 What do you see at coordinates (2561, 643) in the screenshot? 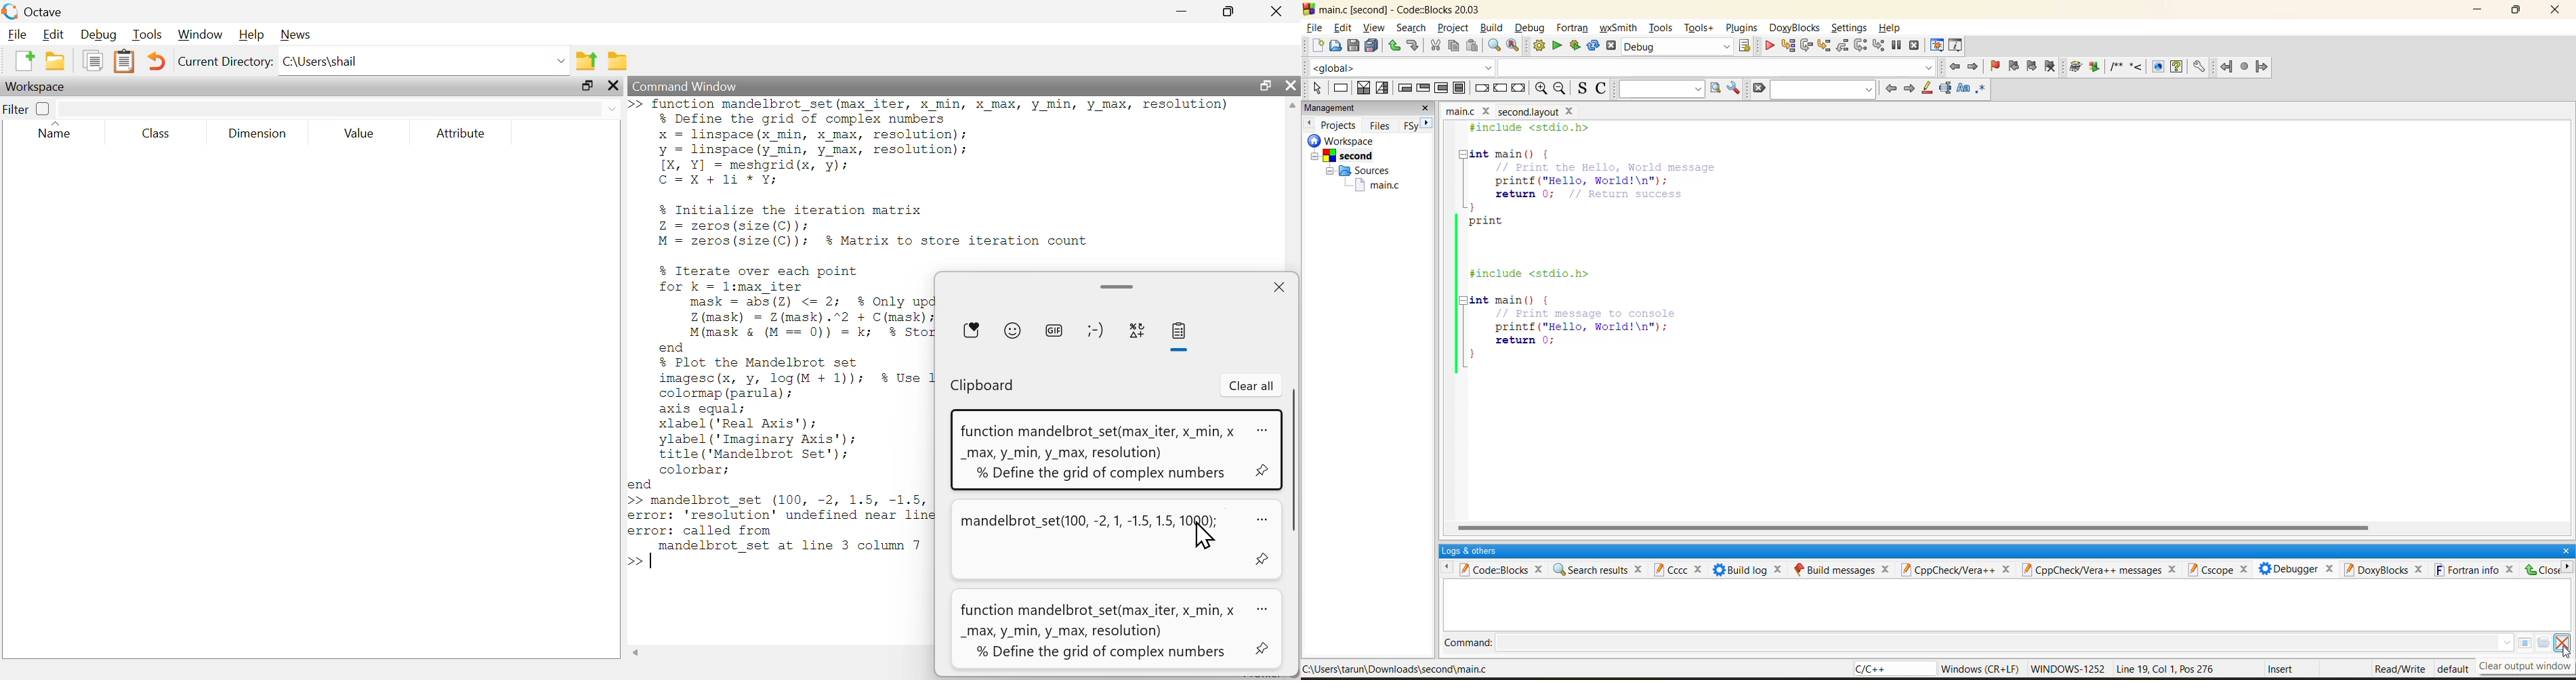
I see `clear consol` at bounding box center [2561, 643].